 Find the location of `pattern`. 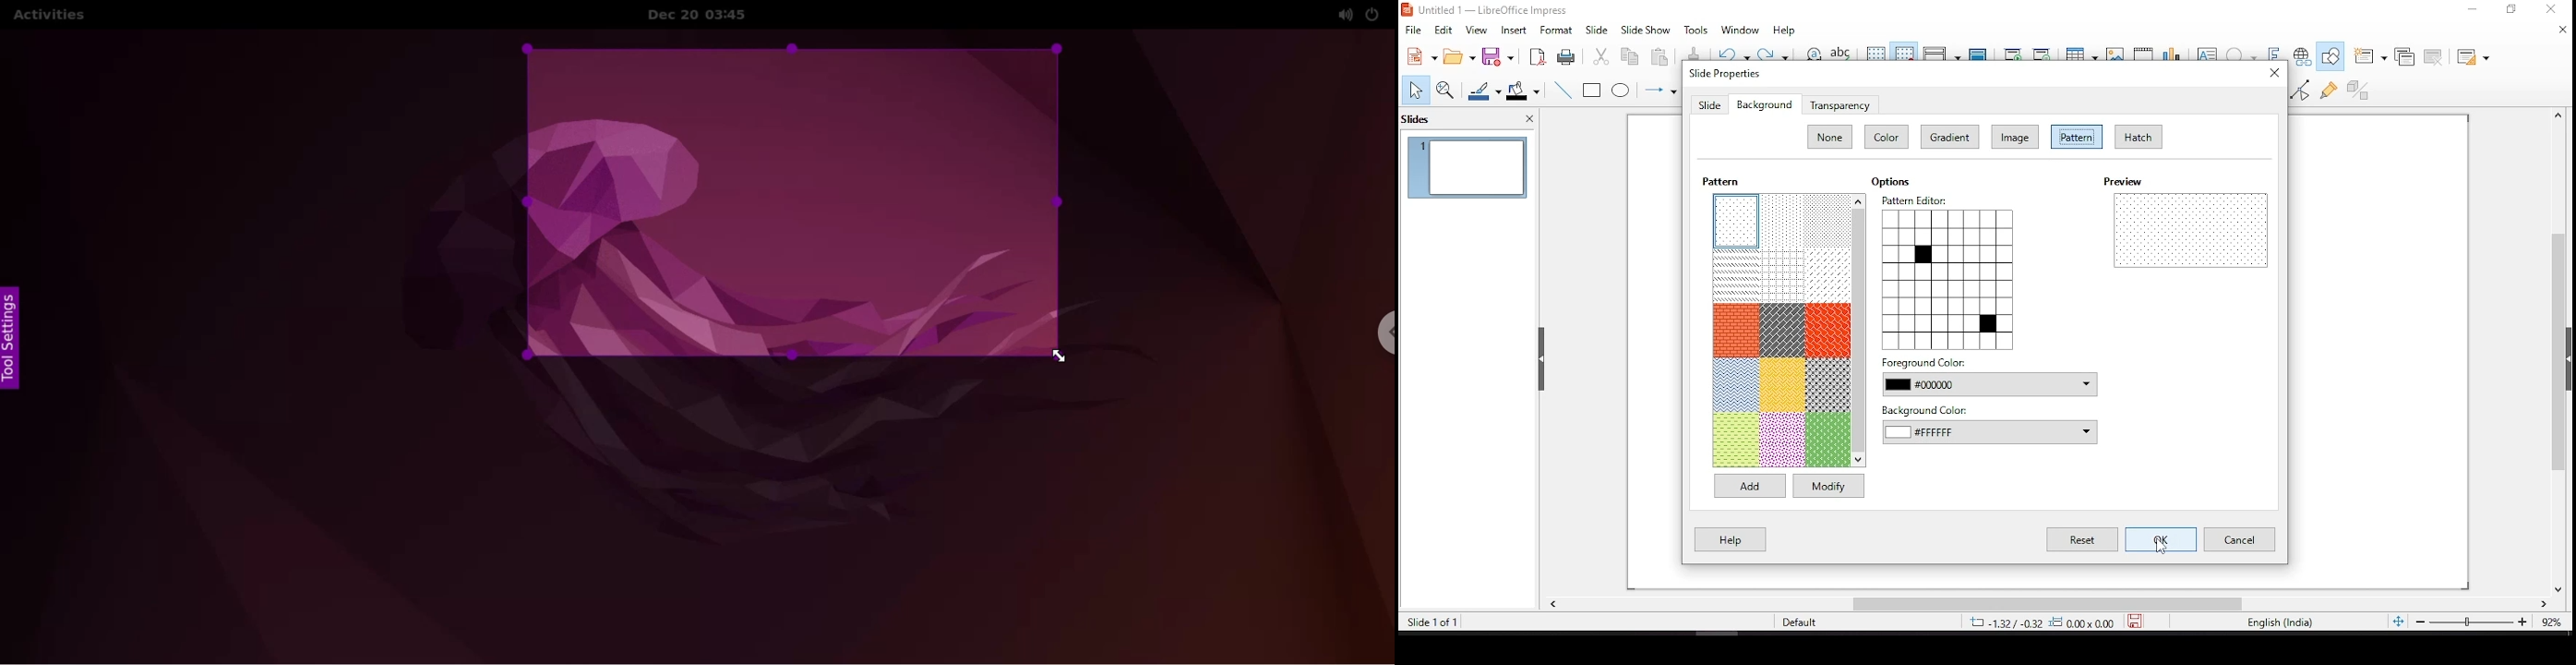

pattern is located at coordinates (1736, 331).